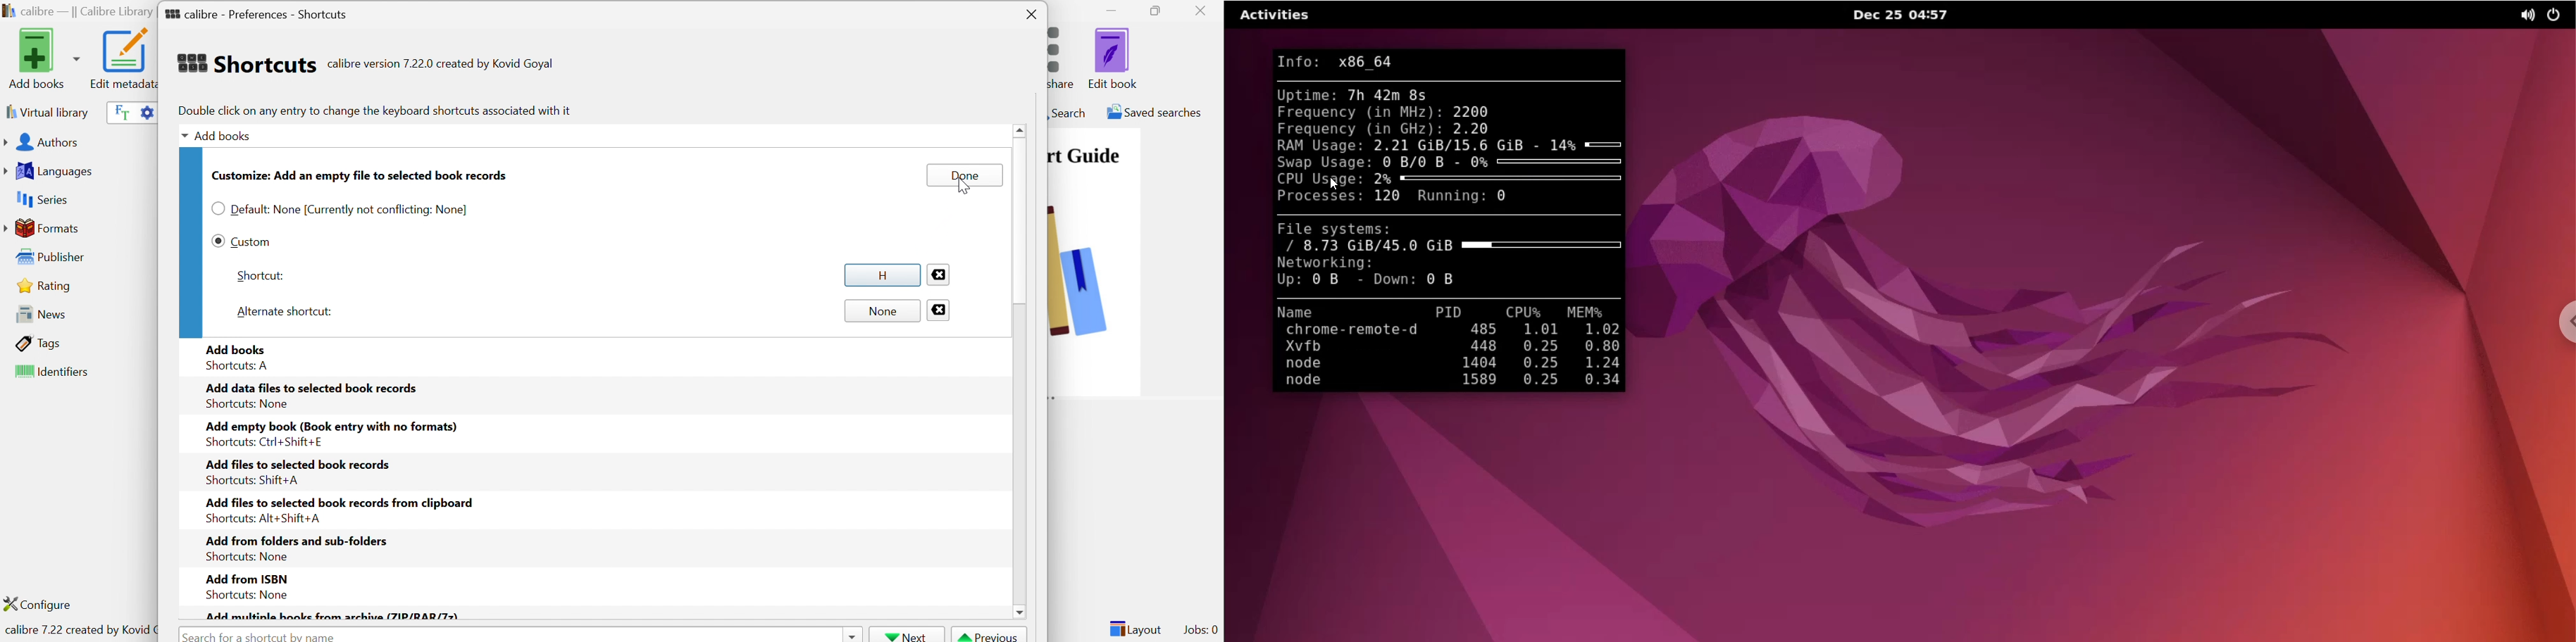 The height and width of the screenshot is (644, 2576). What do you see at coordinates (1153, 112) in the screenshot?
I see `Saved searches` at bounding box center [1153, 112].